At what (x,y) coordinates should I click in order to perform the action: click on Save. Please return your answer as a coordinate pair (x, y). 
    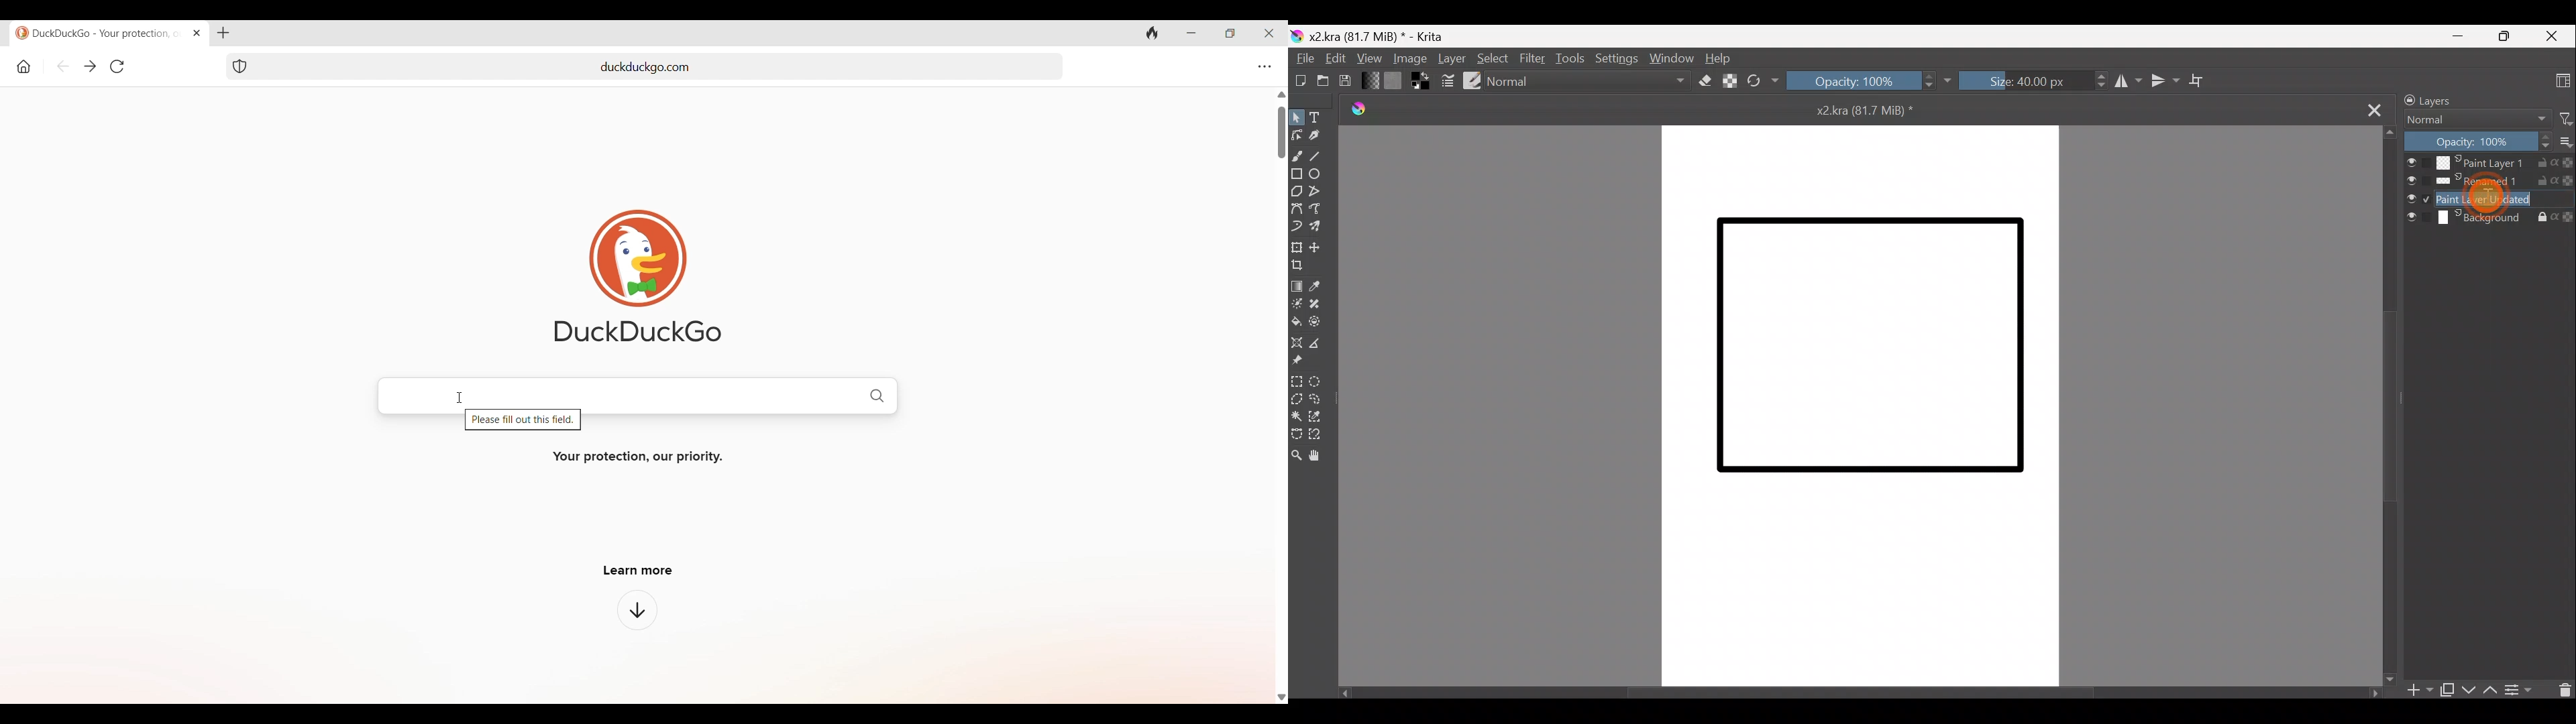
    Looking at the image, I should click on (1345, 80).